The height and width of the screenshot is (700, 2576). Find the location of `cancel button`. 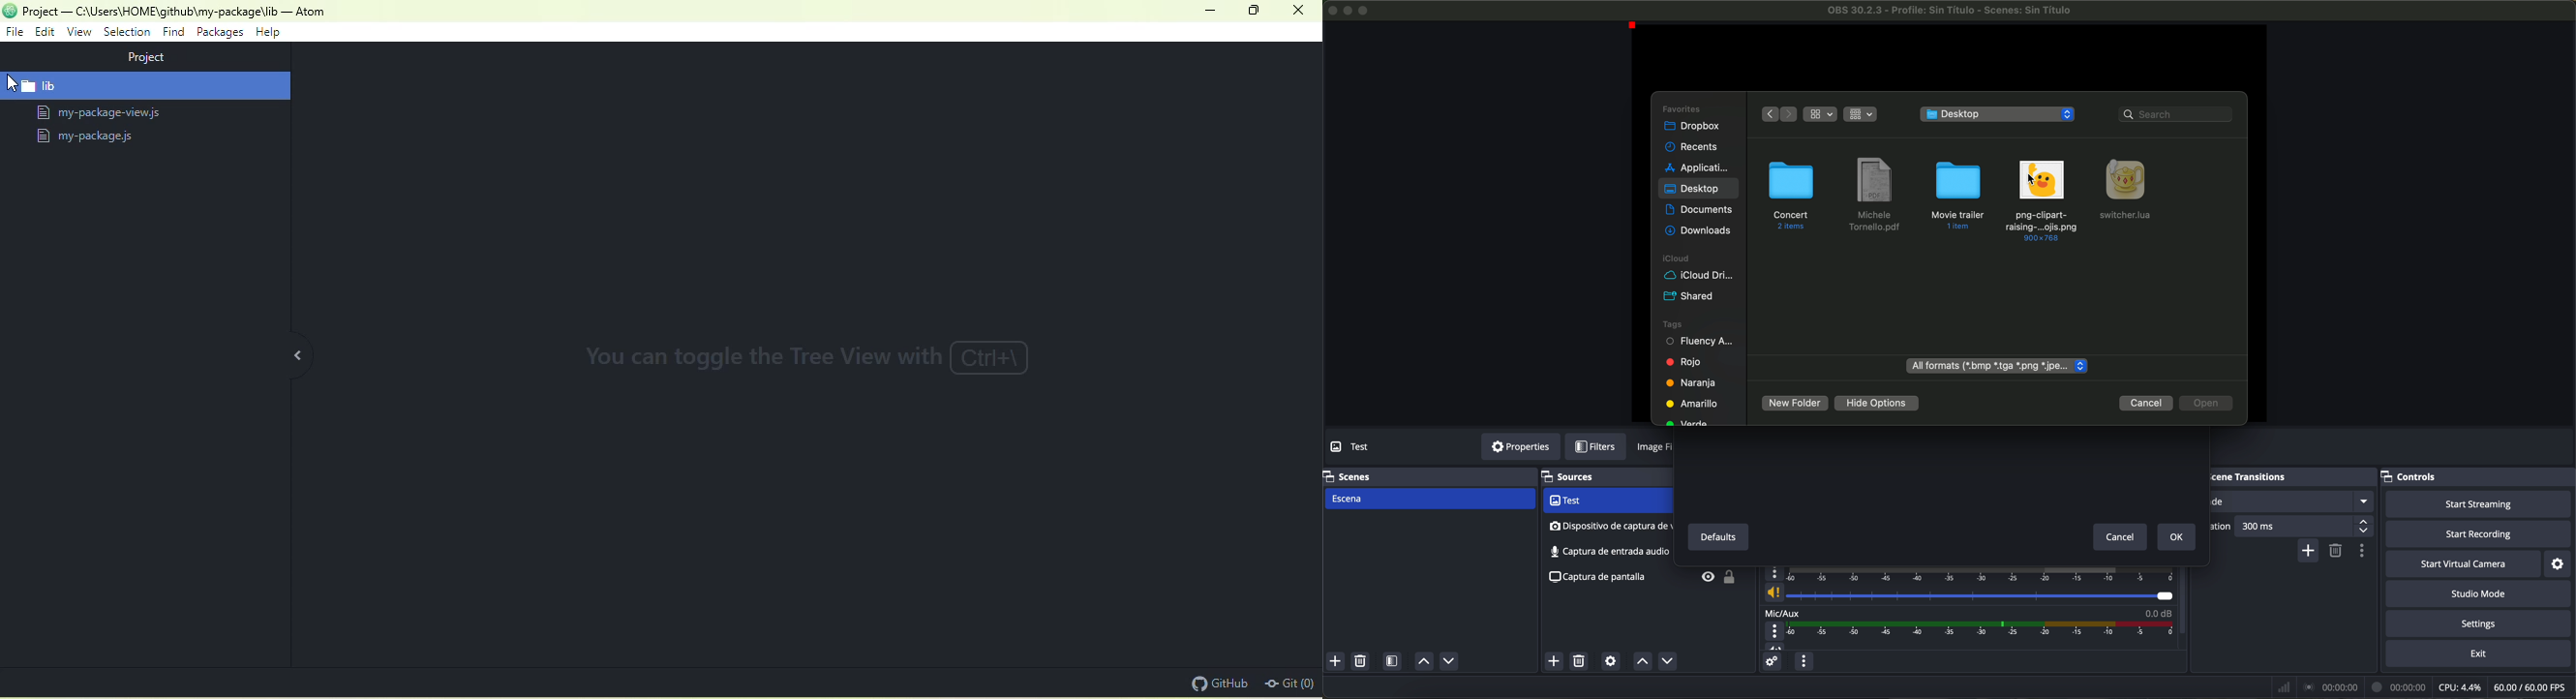

cancel button is located at coordinates (2147, 403).